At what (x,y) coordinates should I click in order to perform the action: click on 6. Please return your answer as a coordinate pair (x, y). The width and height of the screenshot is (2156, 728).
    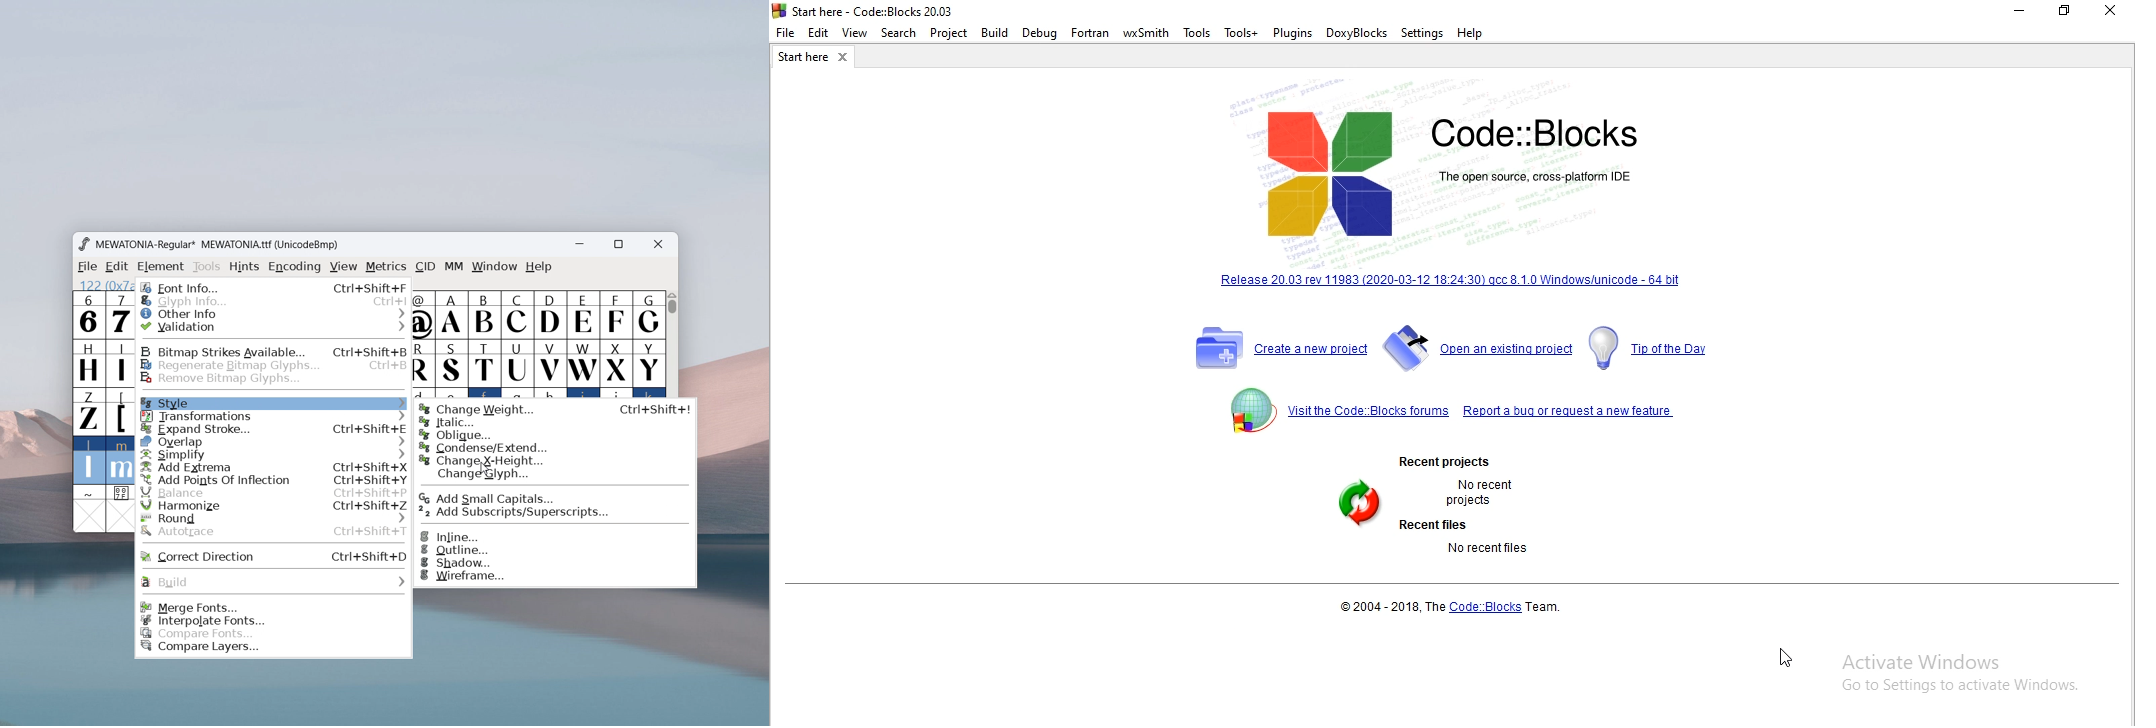
    Looking at the image, I should click on (89, 315).